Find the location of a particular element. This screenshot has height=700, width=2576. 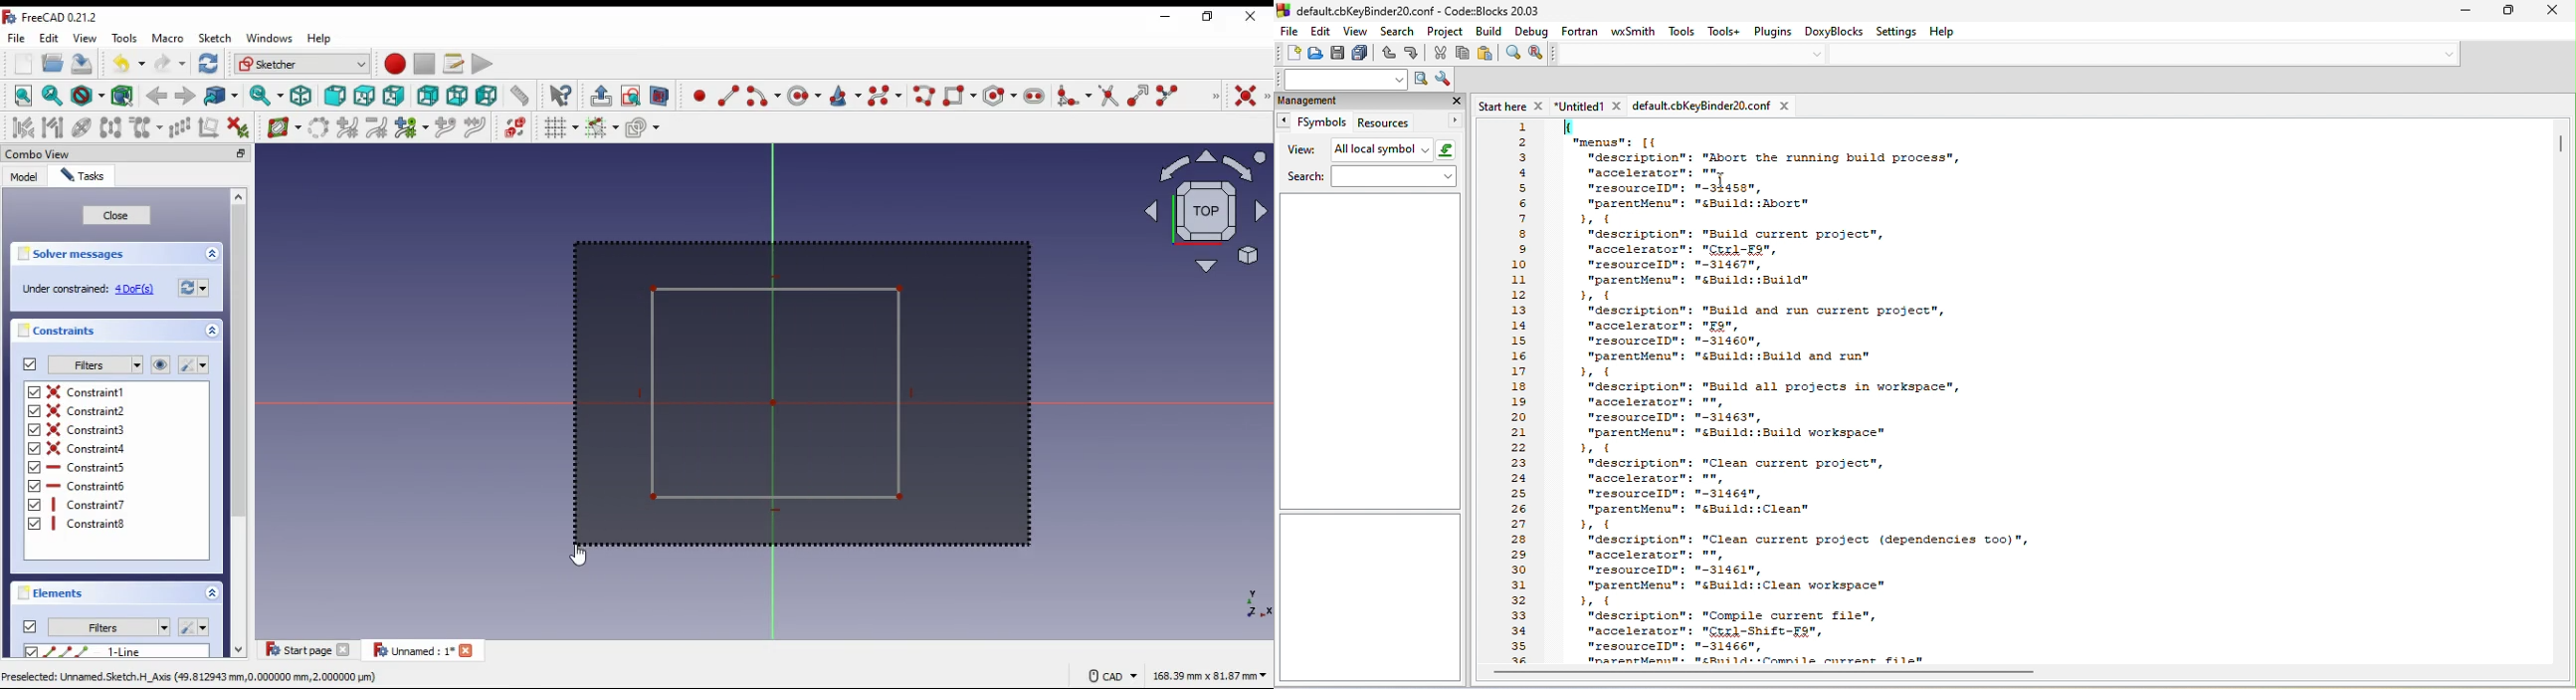

on/off elements is located at coordinates (30, 626).